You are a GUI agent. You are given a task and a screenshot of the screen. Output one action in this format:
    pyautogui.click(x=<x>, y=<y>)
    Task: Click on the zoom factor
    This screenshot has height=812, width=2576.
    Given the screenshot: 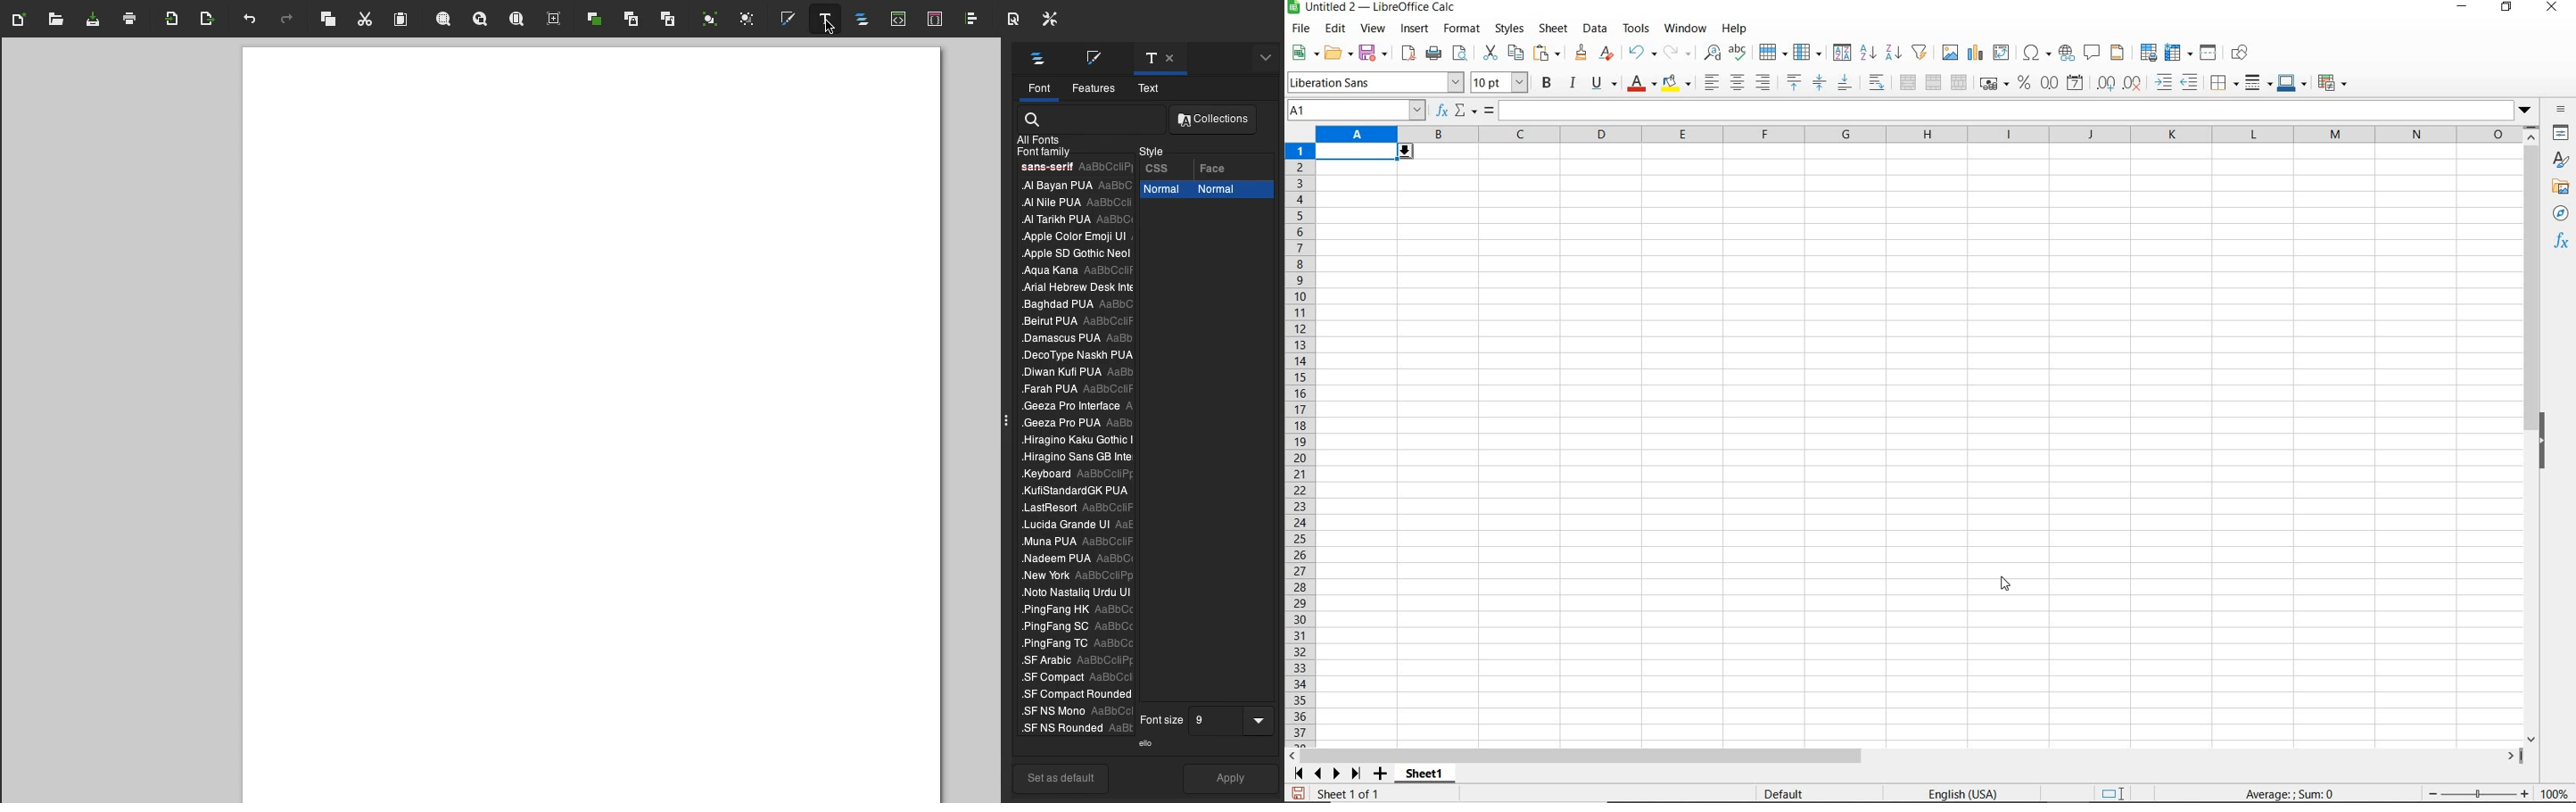 What is the action you would take?
    pyautogui.click(x=2555, y=793)
    